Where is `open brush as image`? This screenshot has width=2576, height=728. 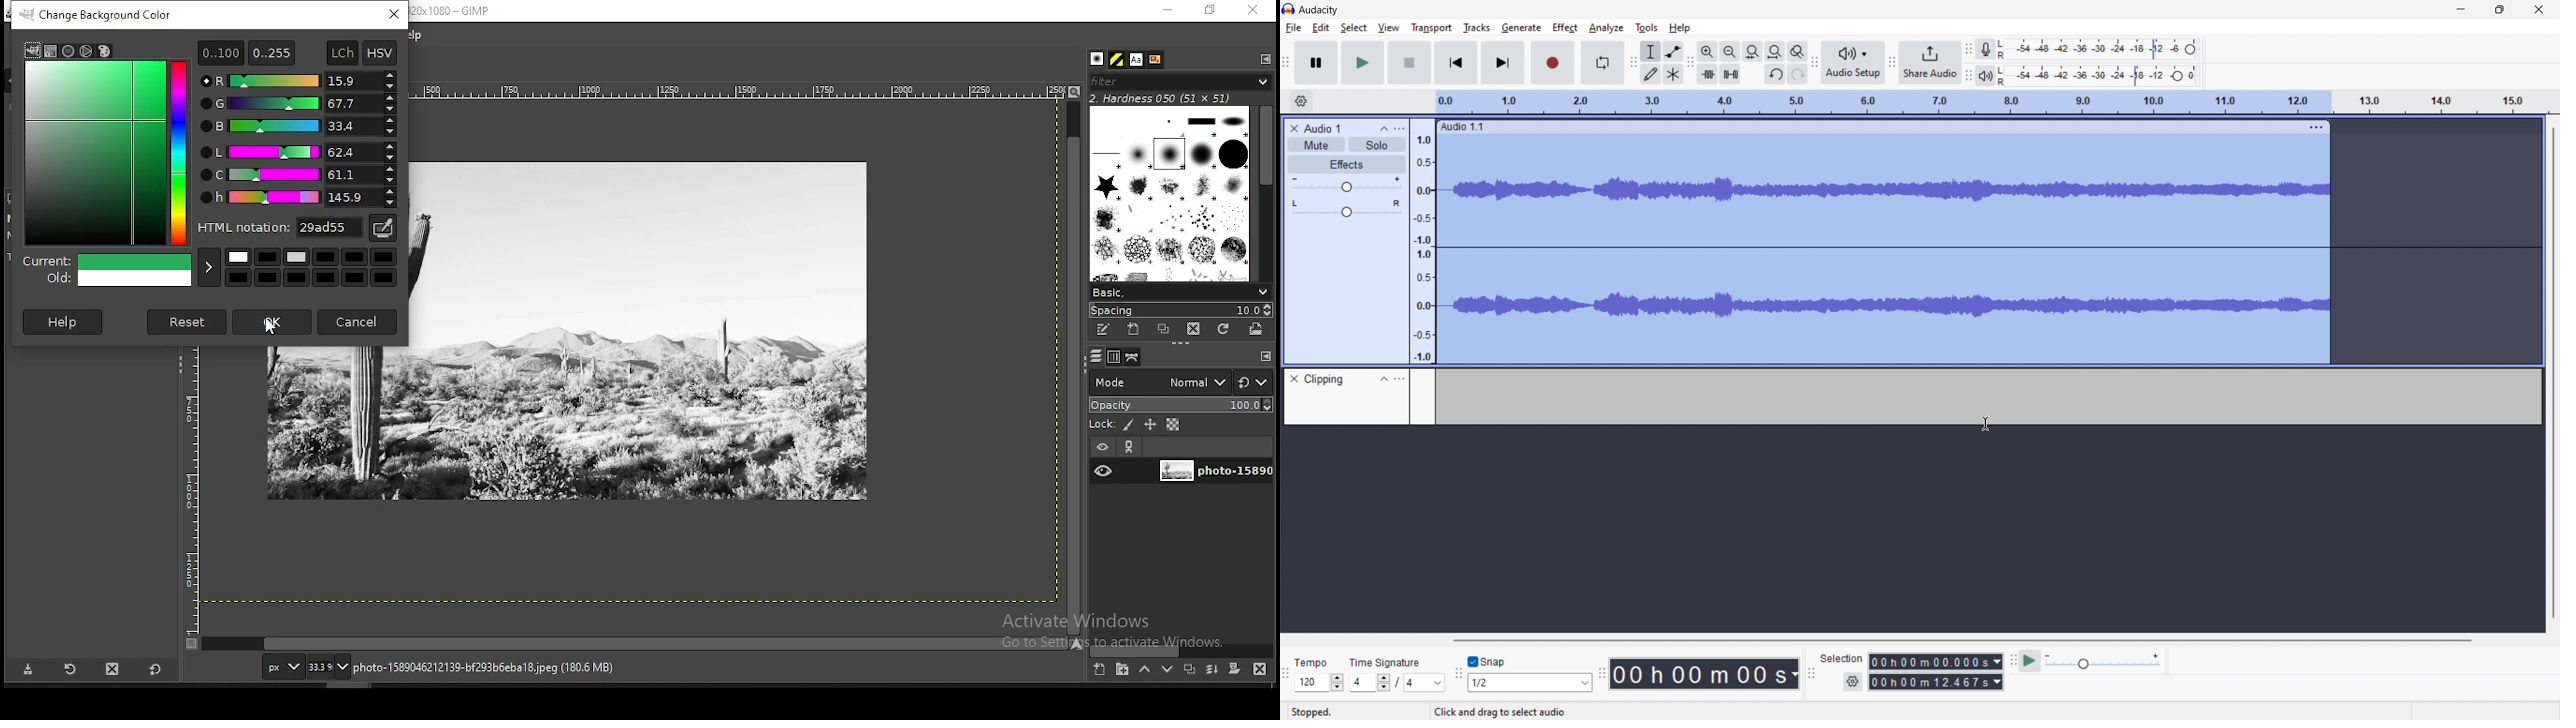 open brush as image is located at coordinates (1257, 330).